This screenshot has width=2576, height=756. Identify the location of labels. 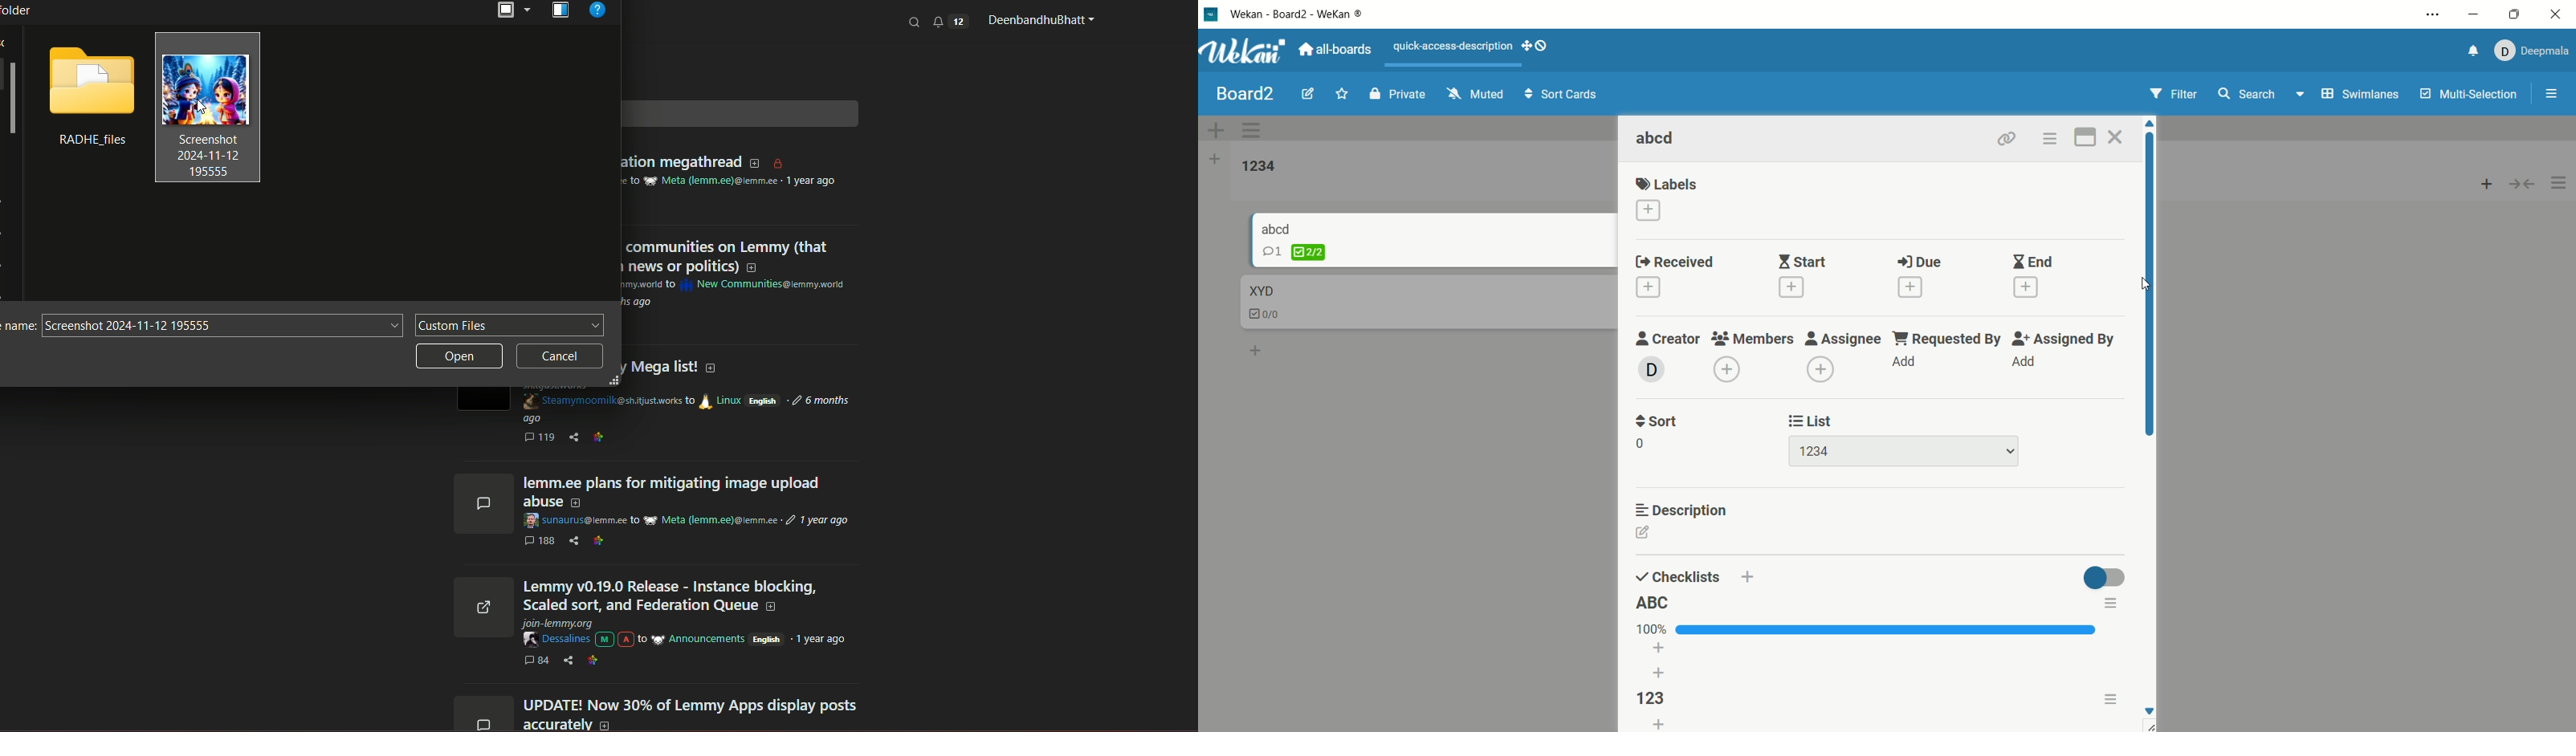
(1668, 184).